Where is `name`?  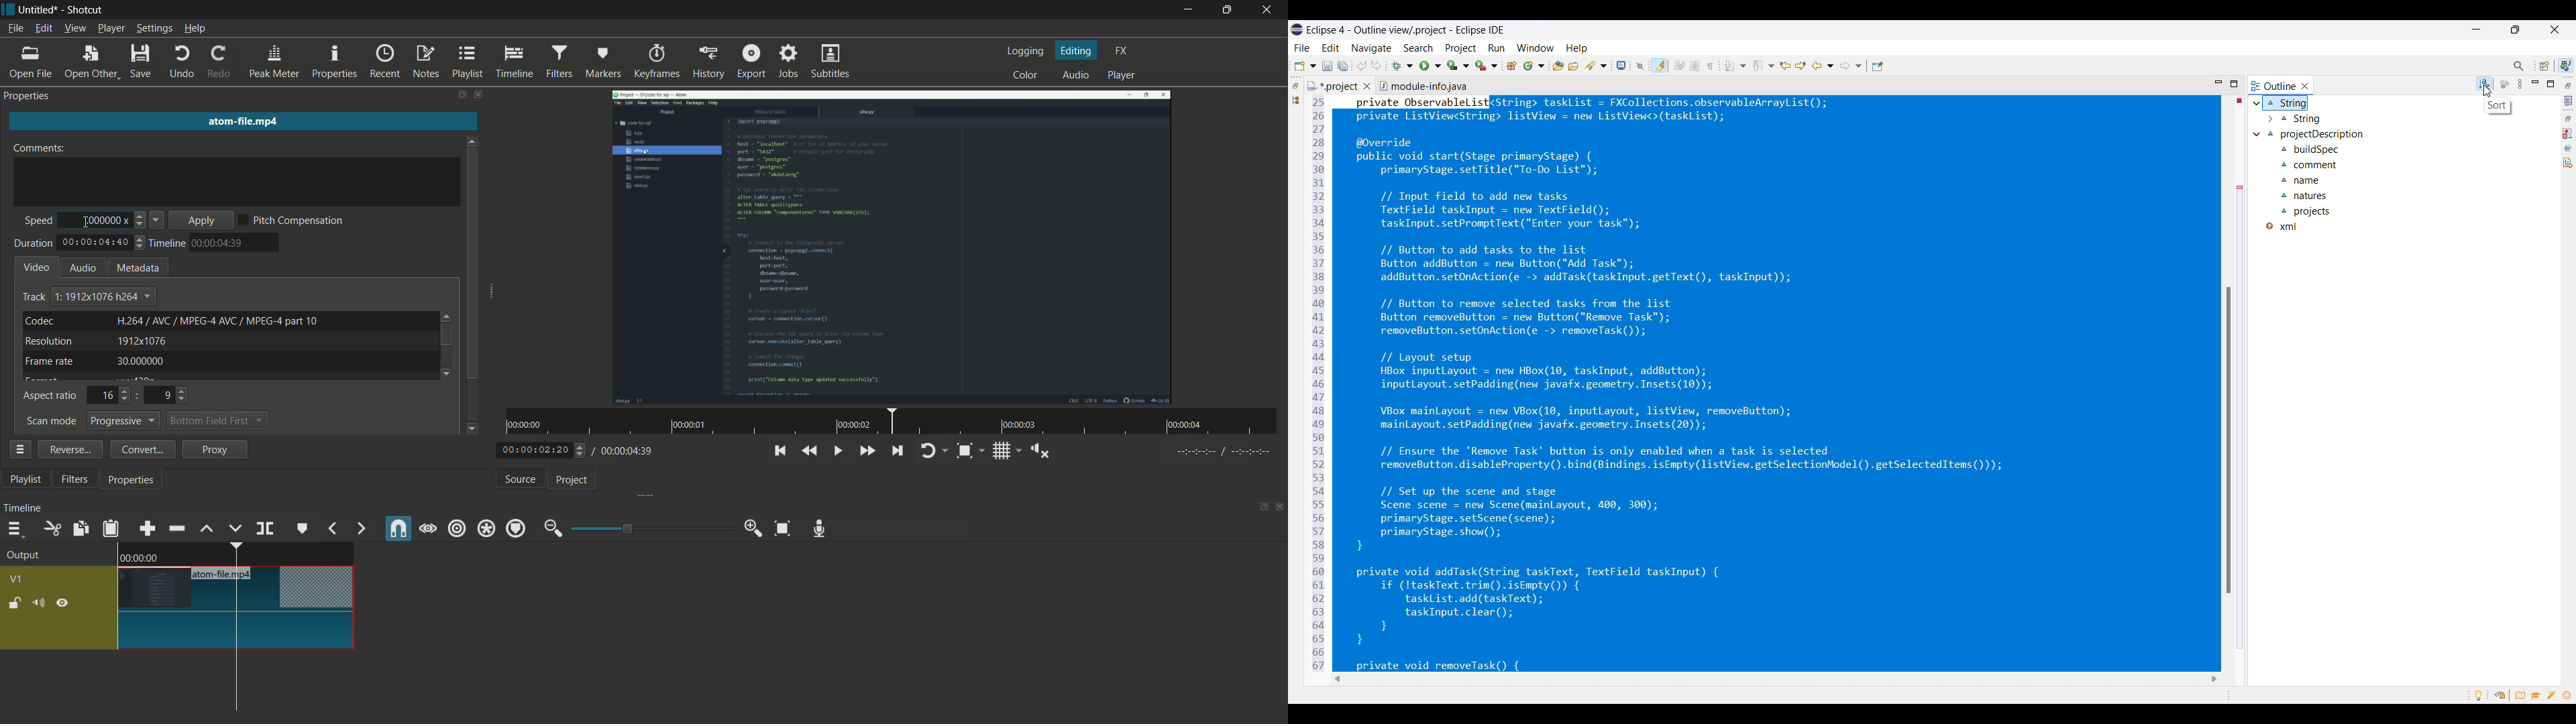
name is located at coordinates (2306, 182).